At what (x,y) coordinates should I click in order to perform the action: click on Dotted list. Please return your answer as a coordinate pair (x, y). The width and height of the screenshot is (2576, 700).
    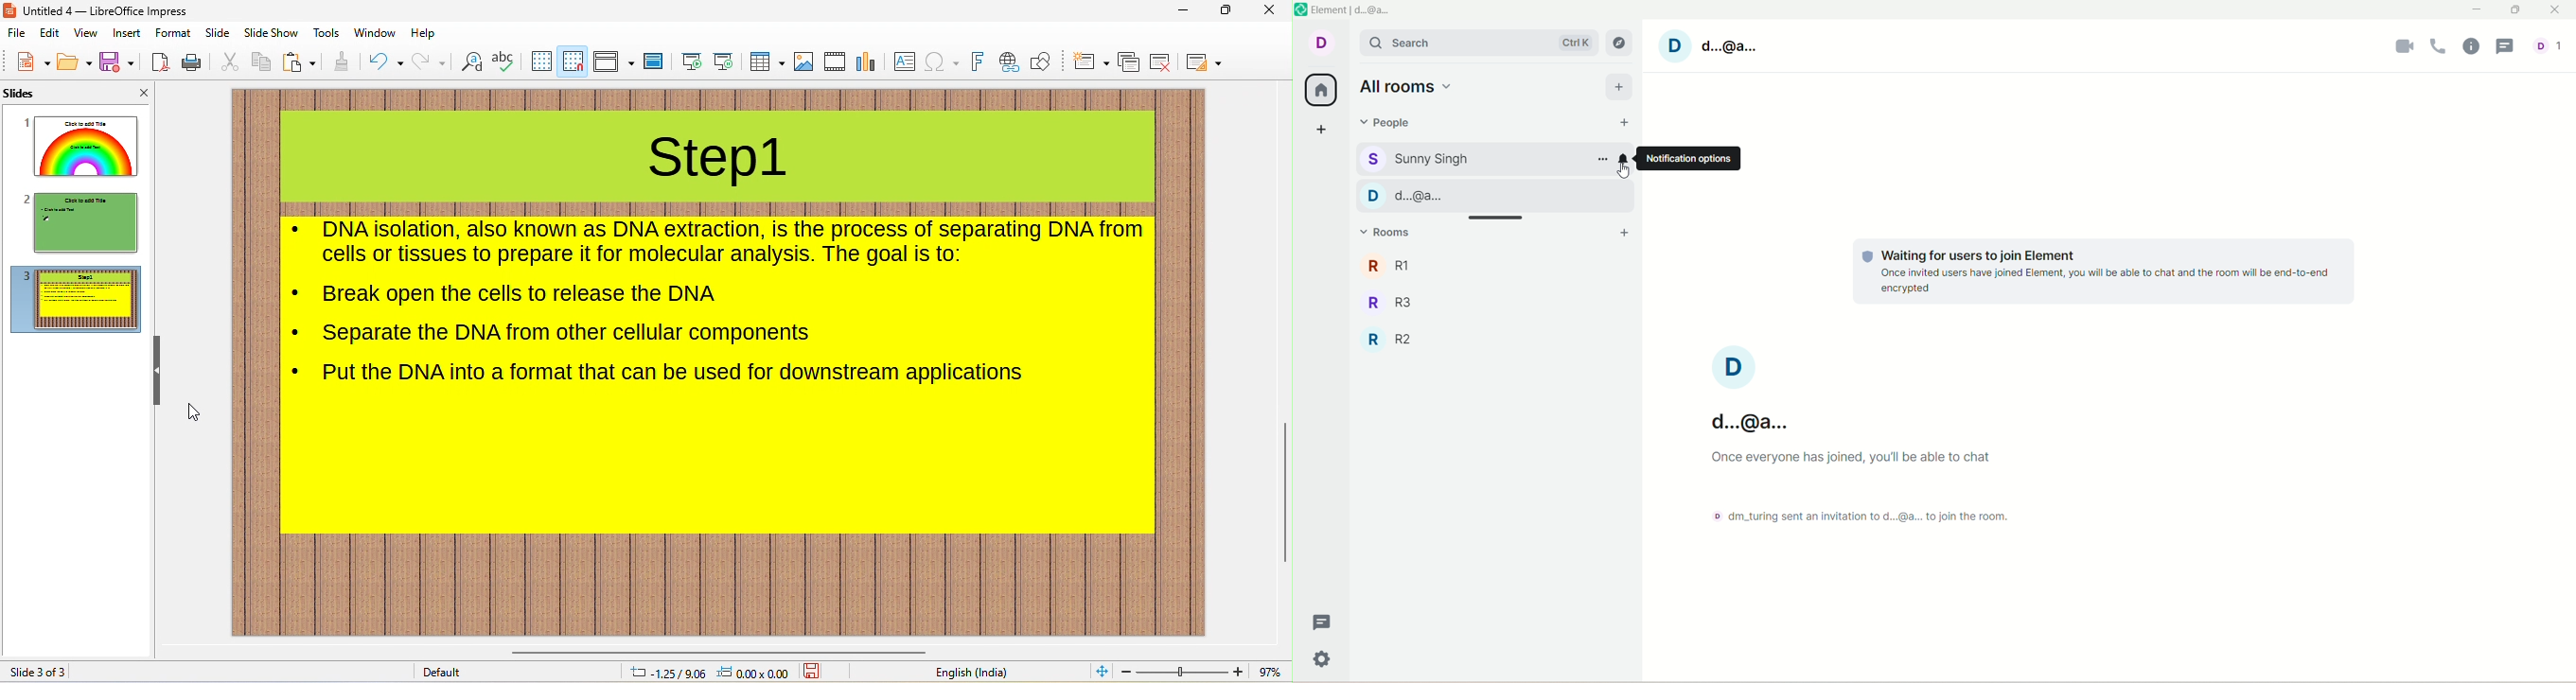
    Looking at the image, I should click on (296, 370).